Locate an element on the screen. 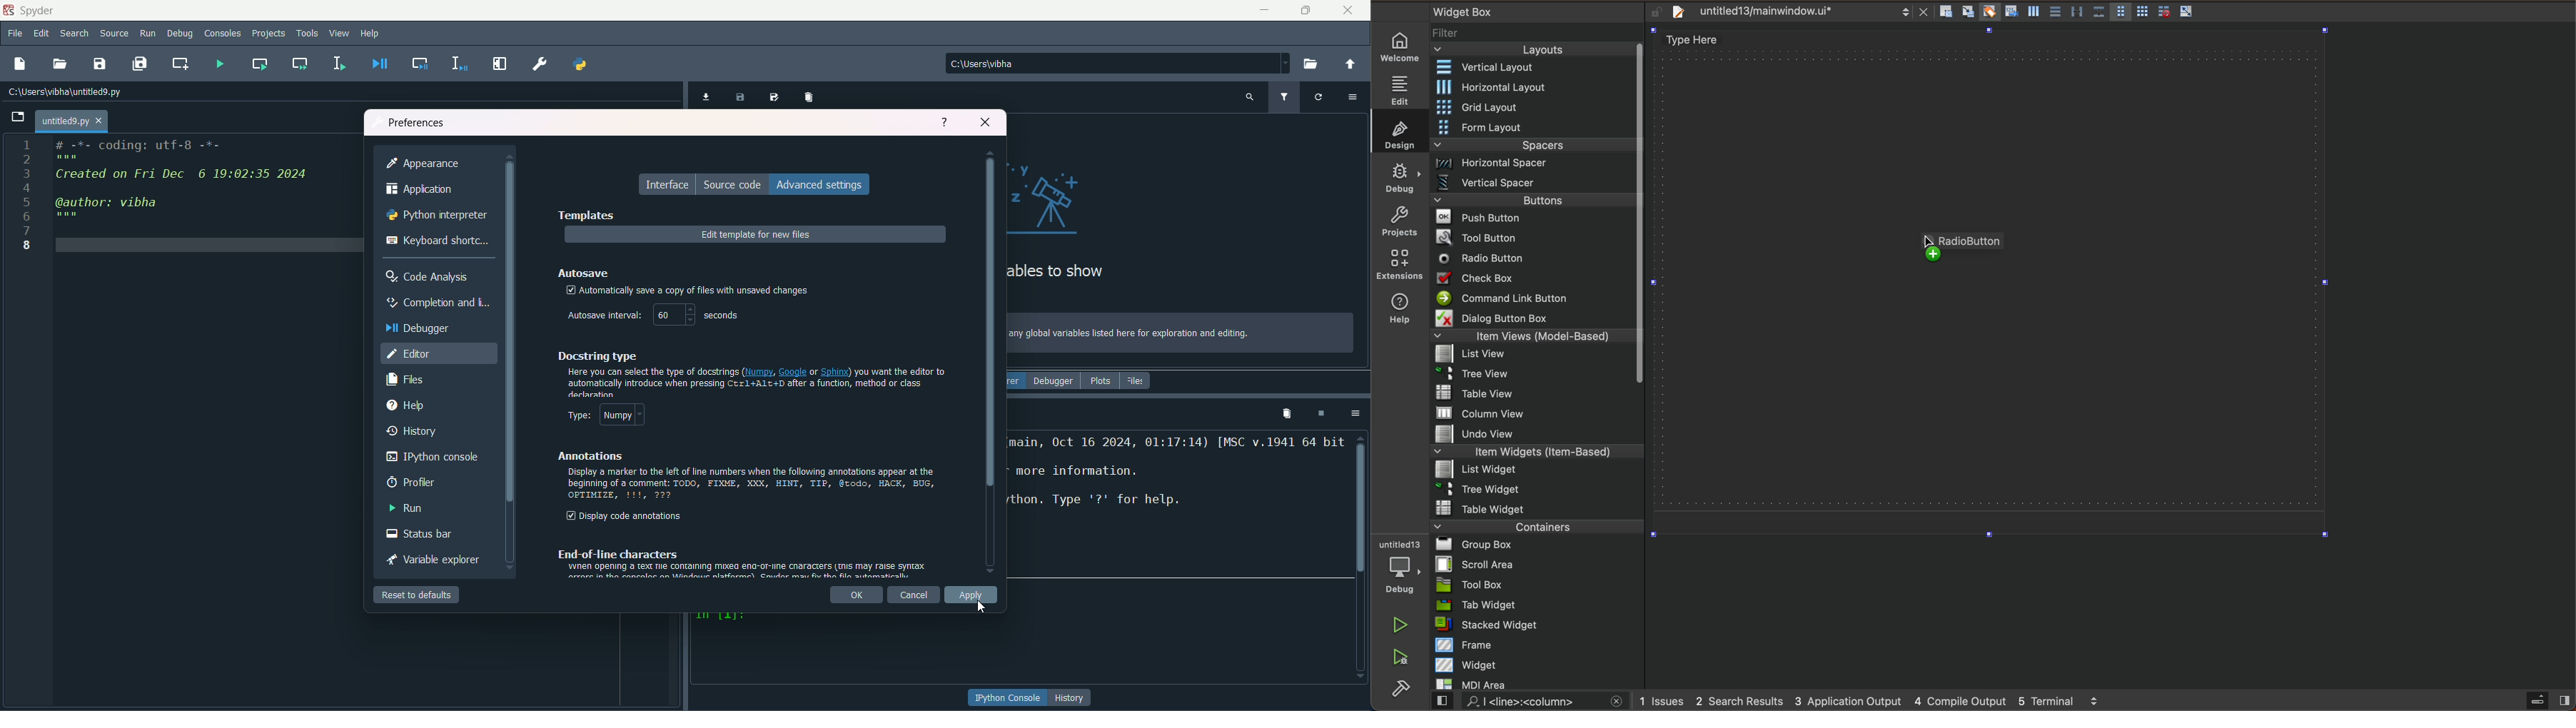 The height and width of the screenshot is (728, 2576). debug is located at coordinates (1405, 568).